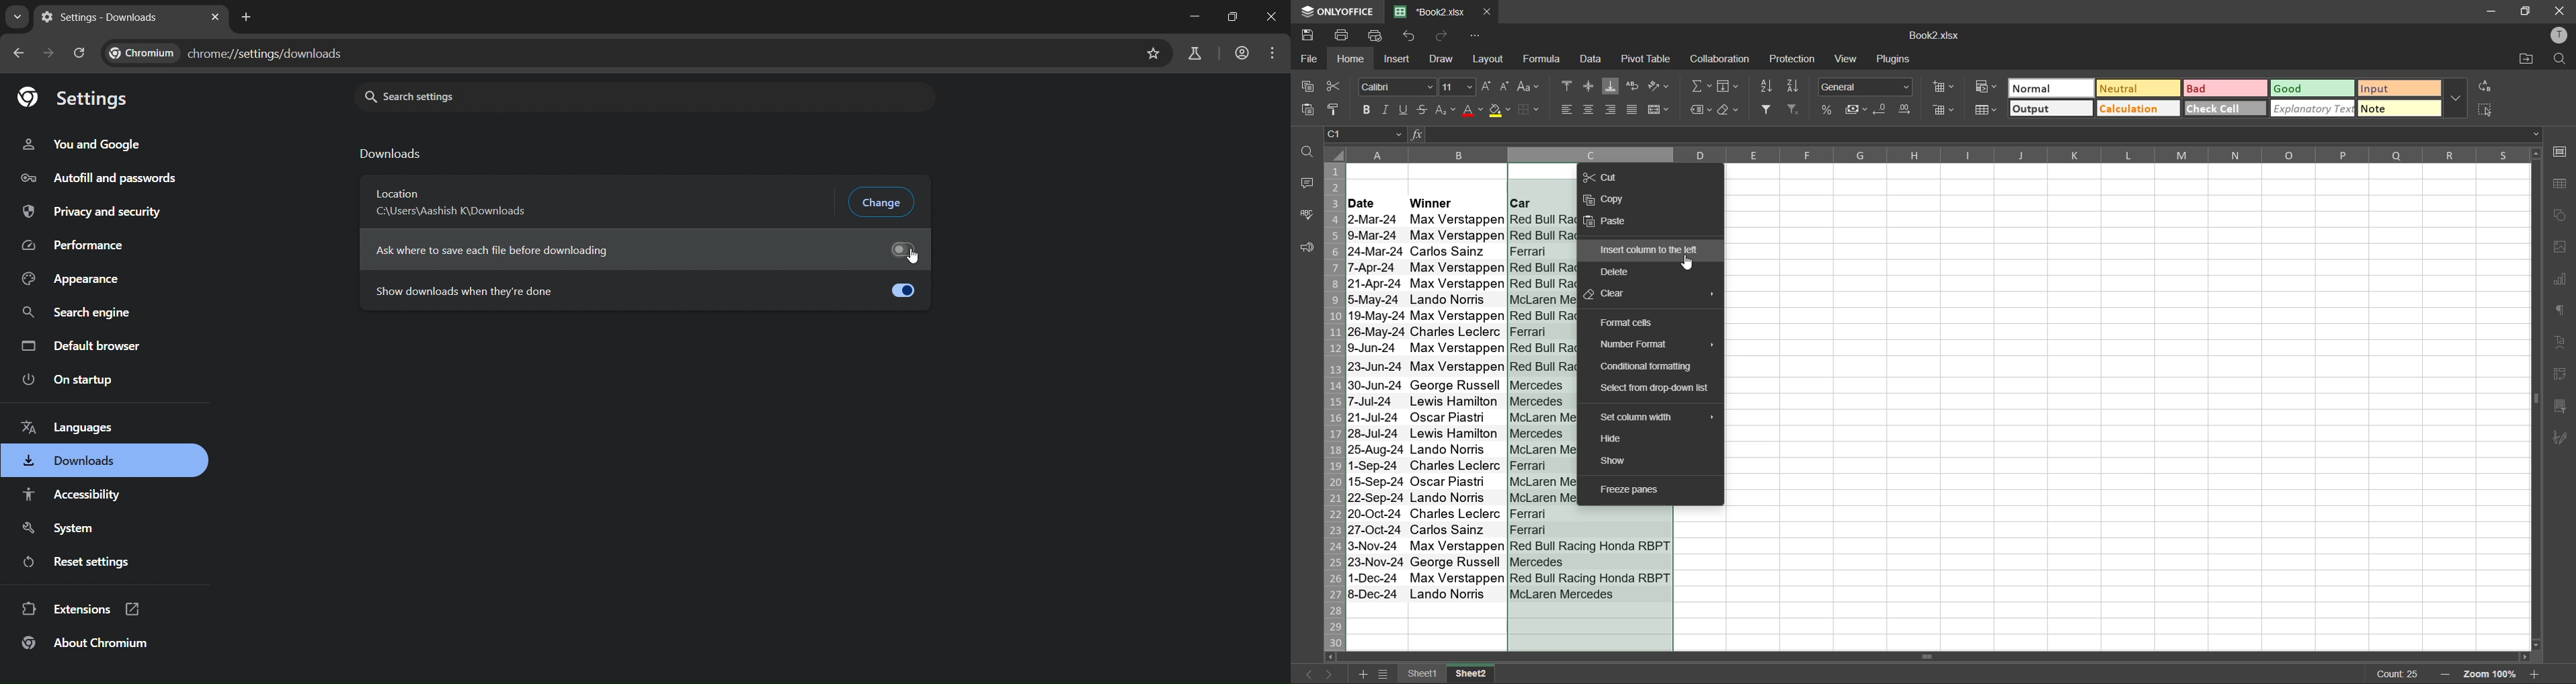  What do you see at coordinates (78, 495) in the screenshot?
I see `accessibility` at bounding box center [78, 495].